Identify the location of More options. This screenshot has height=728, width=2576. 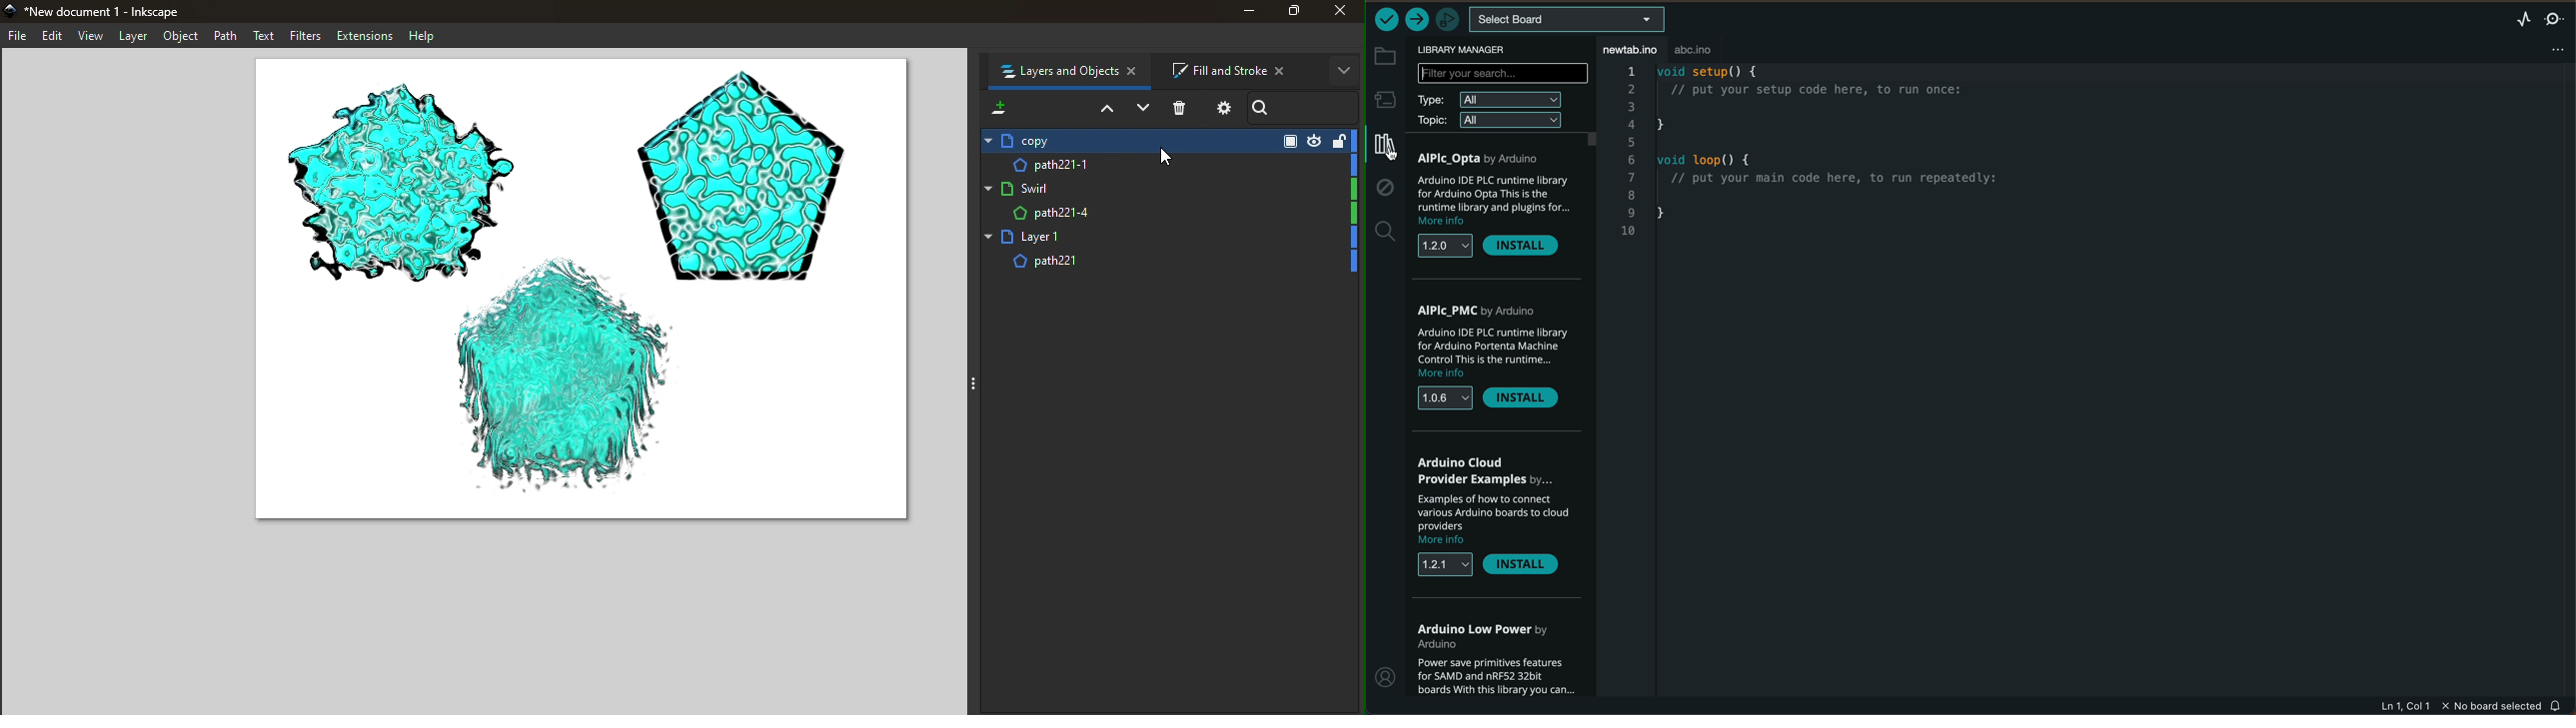
(1344, 71).